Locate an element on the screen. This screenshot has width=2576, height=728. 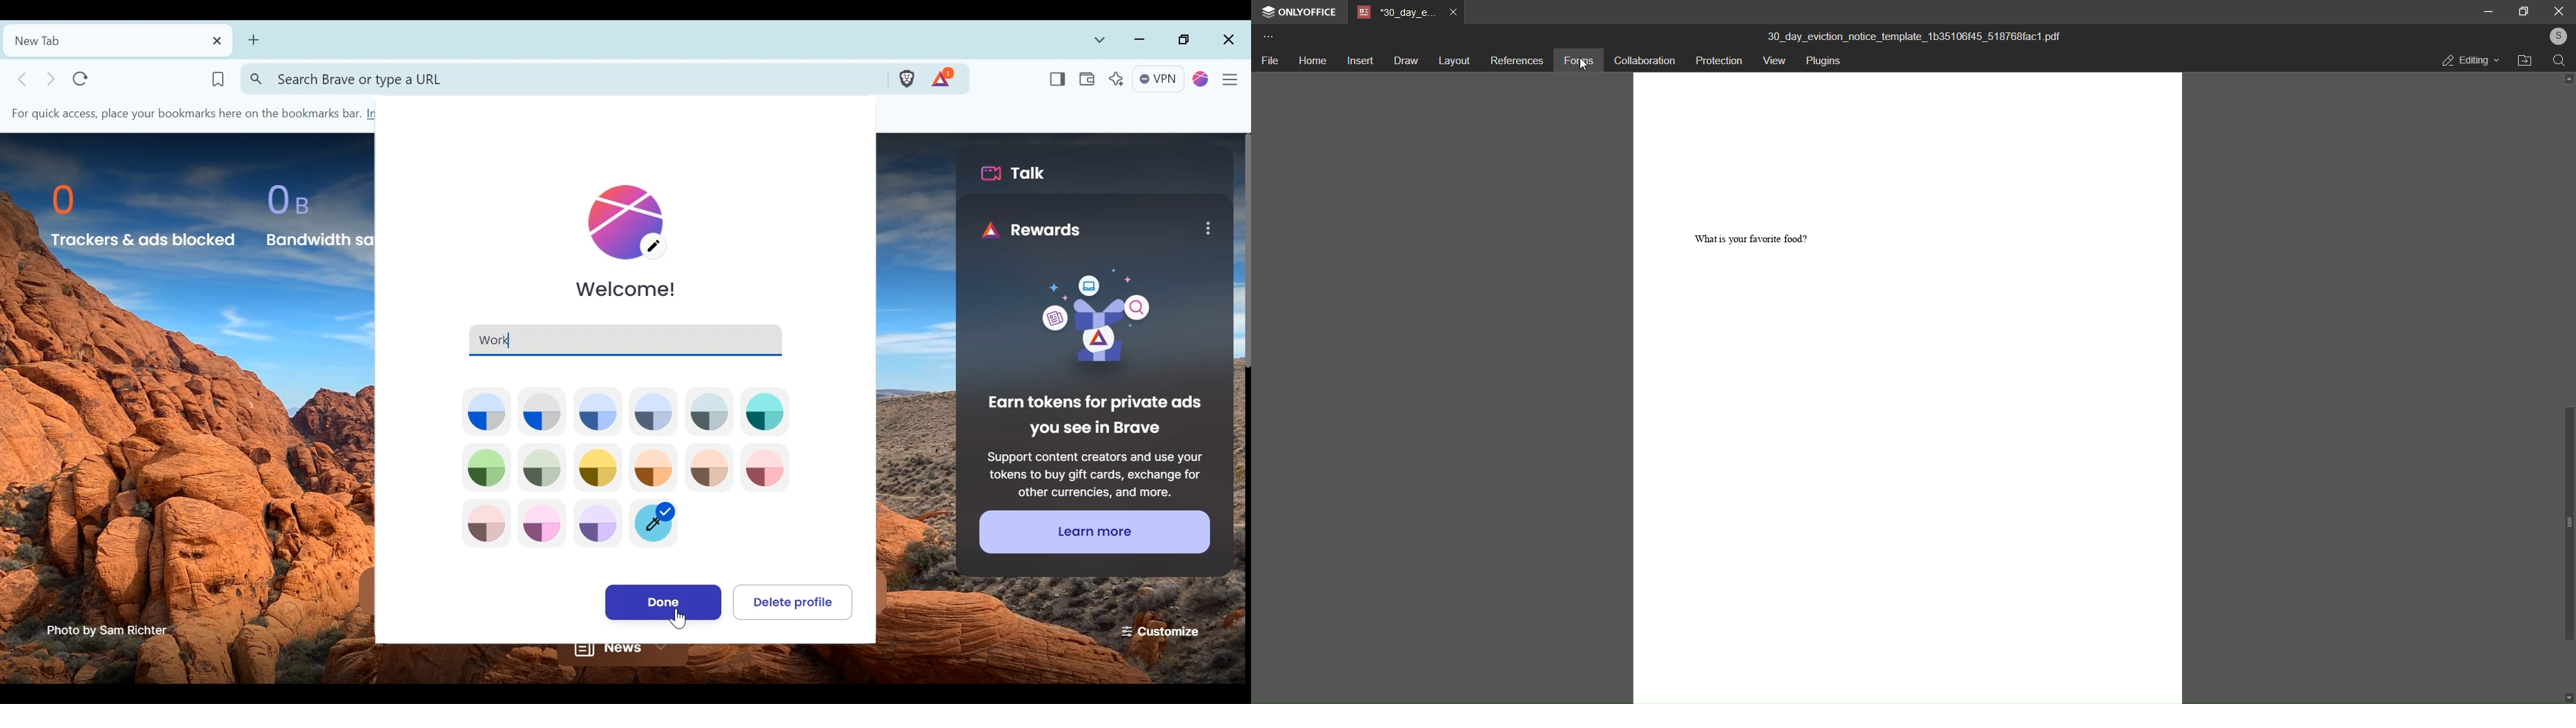
search is located at coordinates (2559, 61).